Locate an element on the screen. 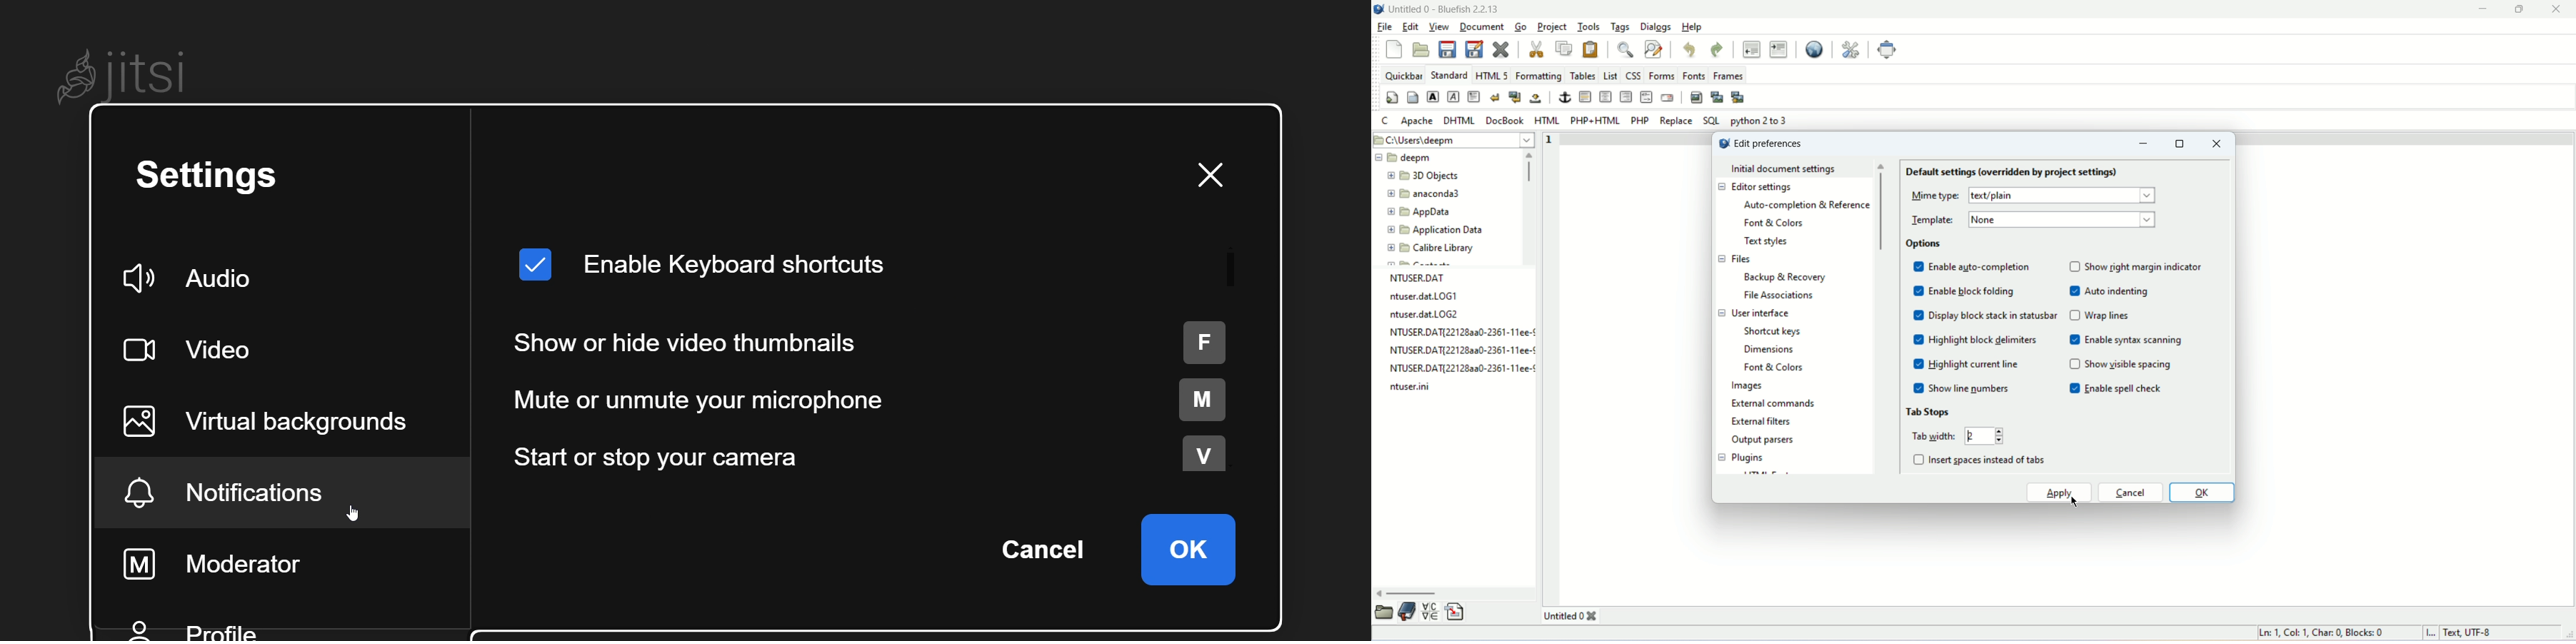  show find bar is located at coordinates (1625, 49).